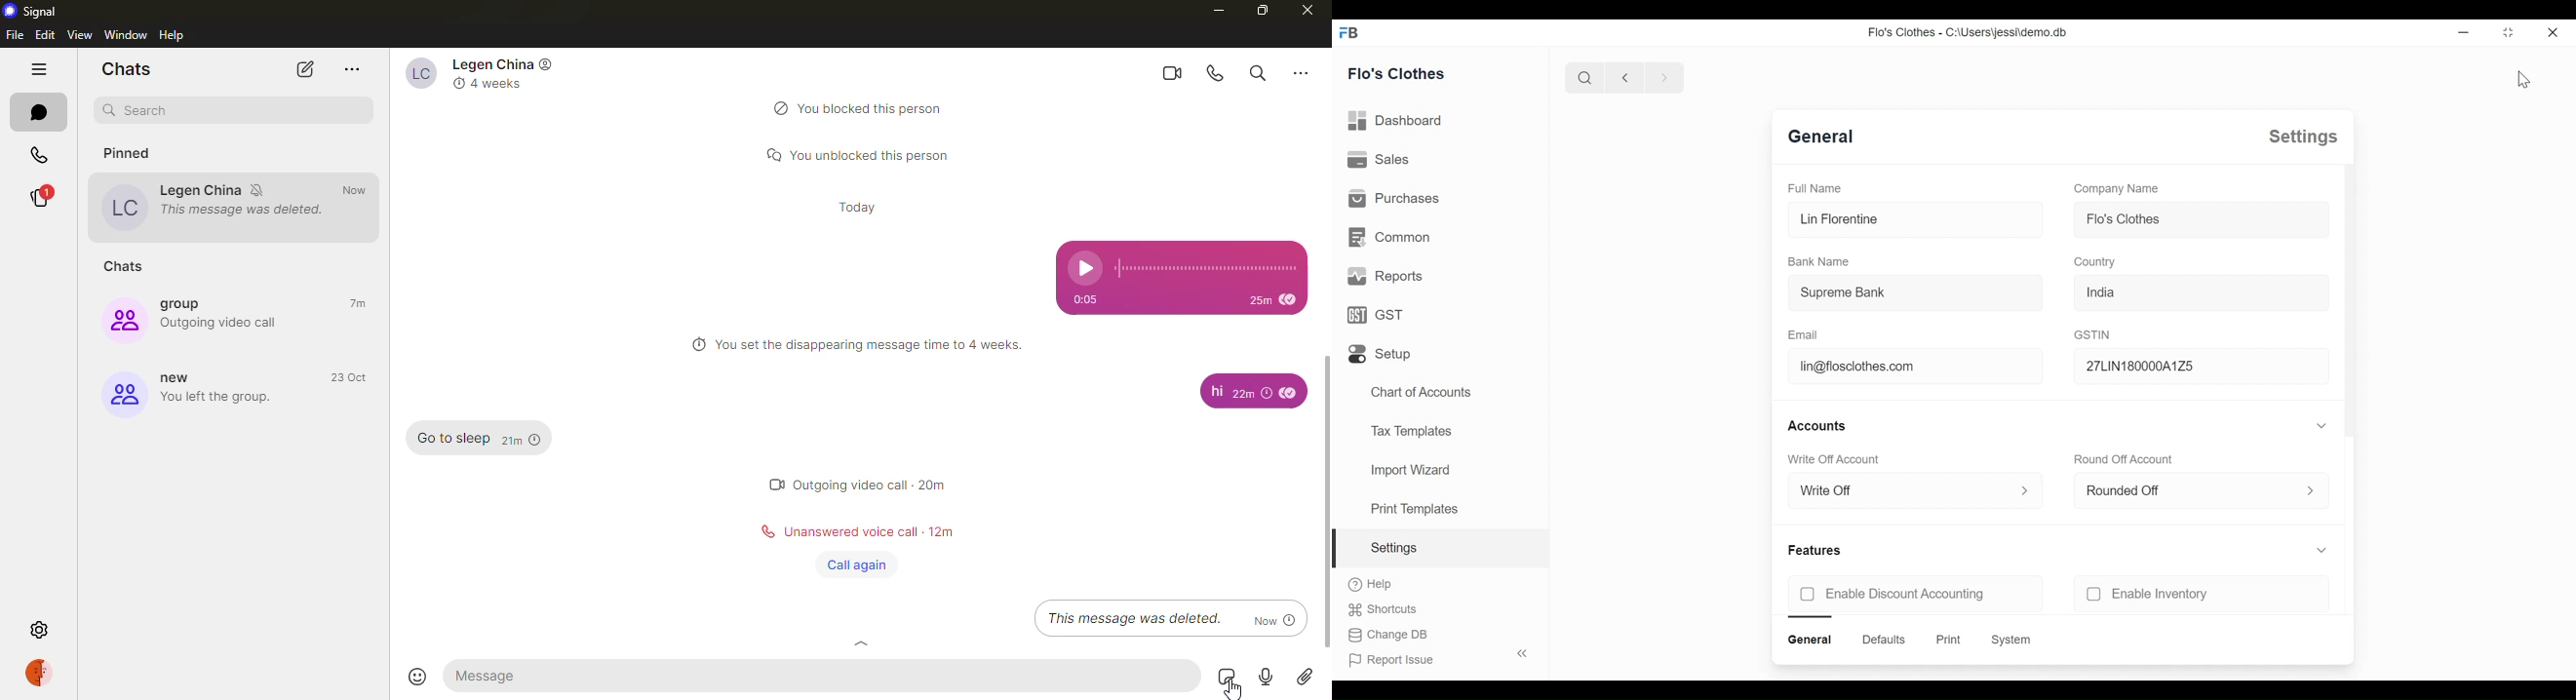 Image resolution: width=2576 pixels, height=700 pixels. Describe the element at coordinates (497, 85) in the screenshot. I see `4 weeks` at that location.